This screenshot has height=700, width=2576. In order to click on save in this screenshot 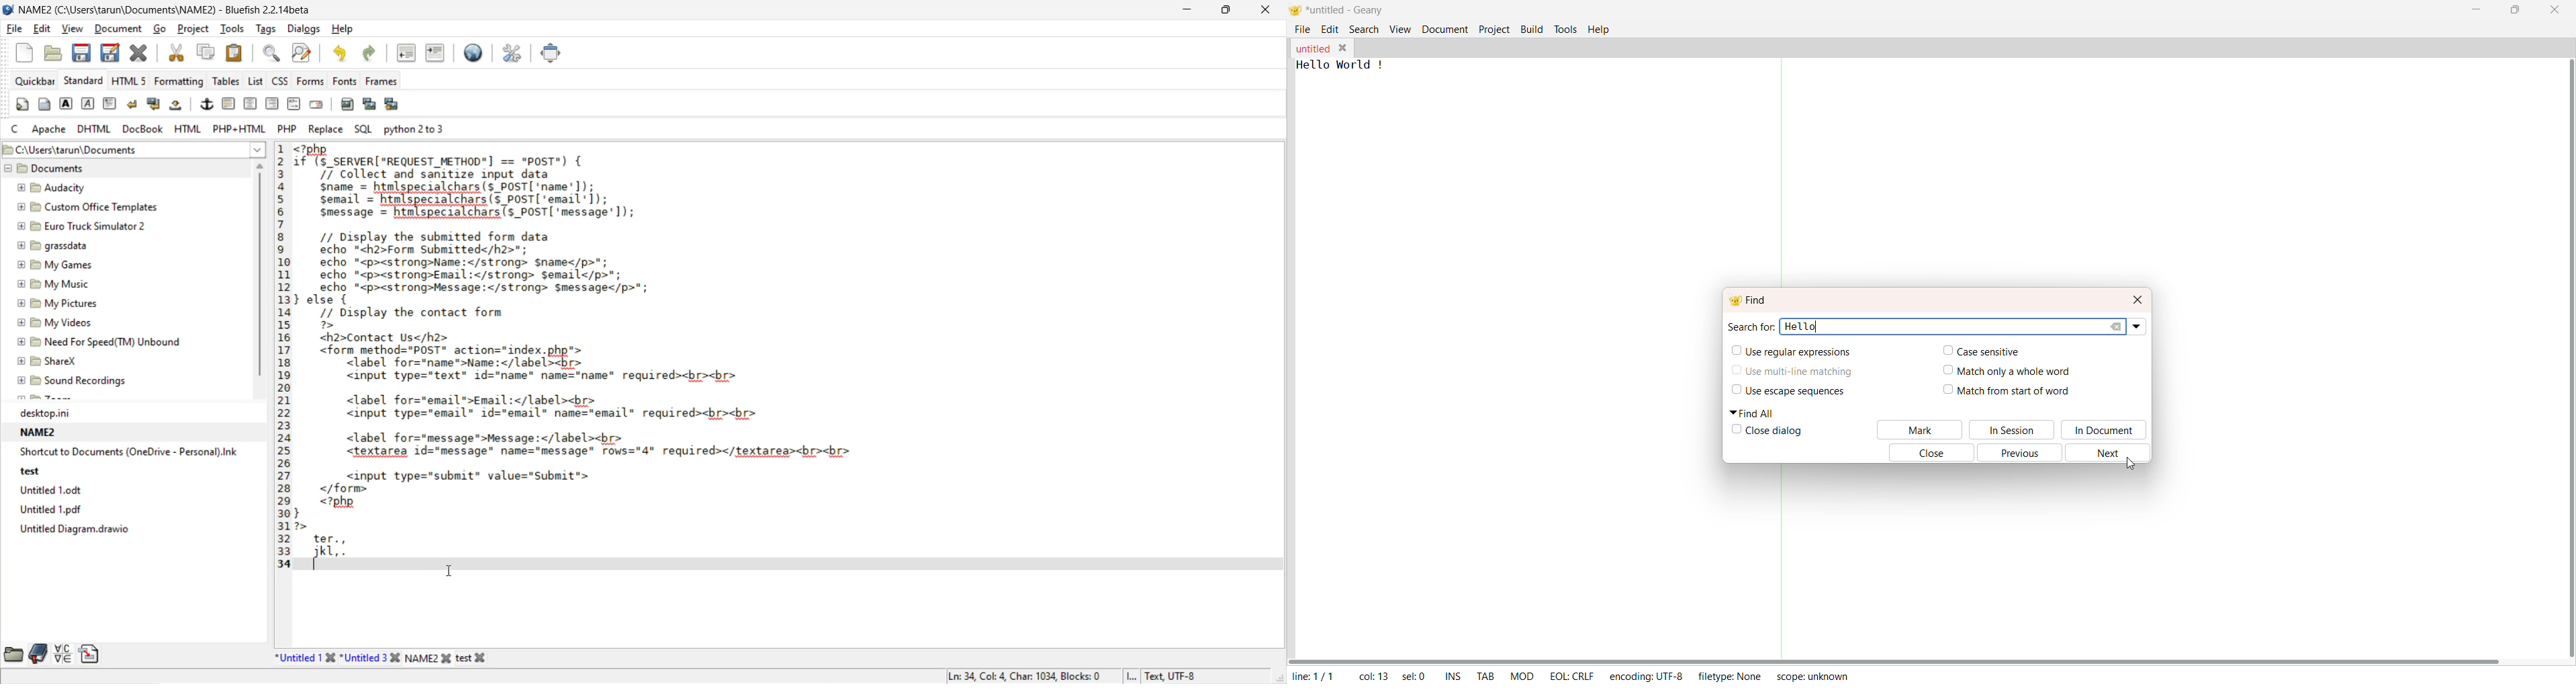, I will do `click(80, 55)`.